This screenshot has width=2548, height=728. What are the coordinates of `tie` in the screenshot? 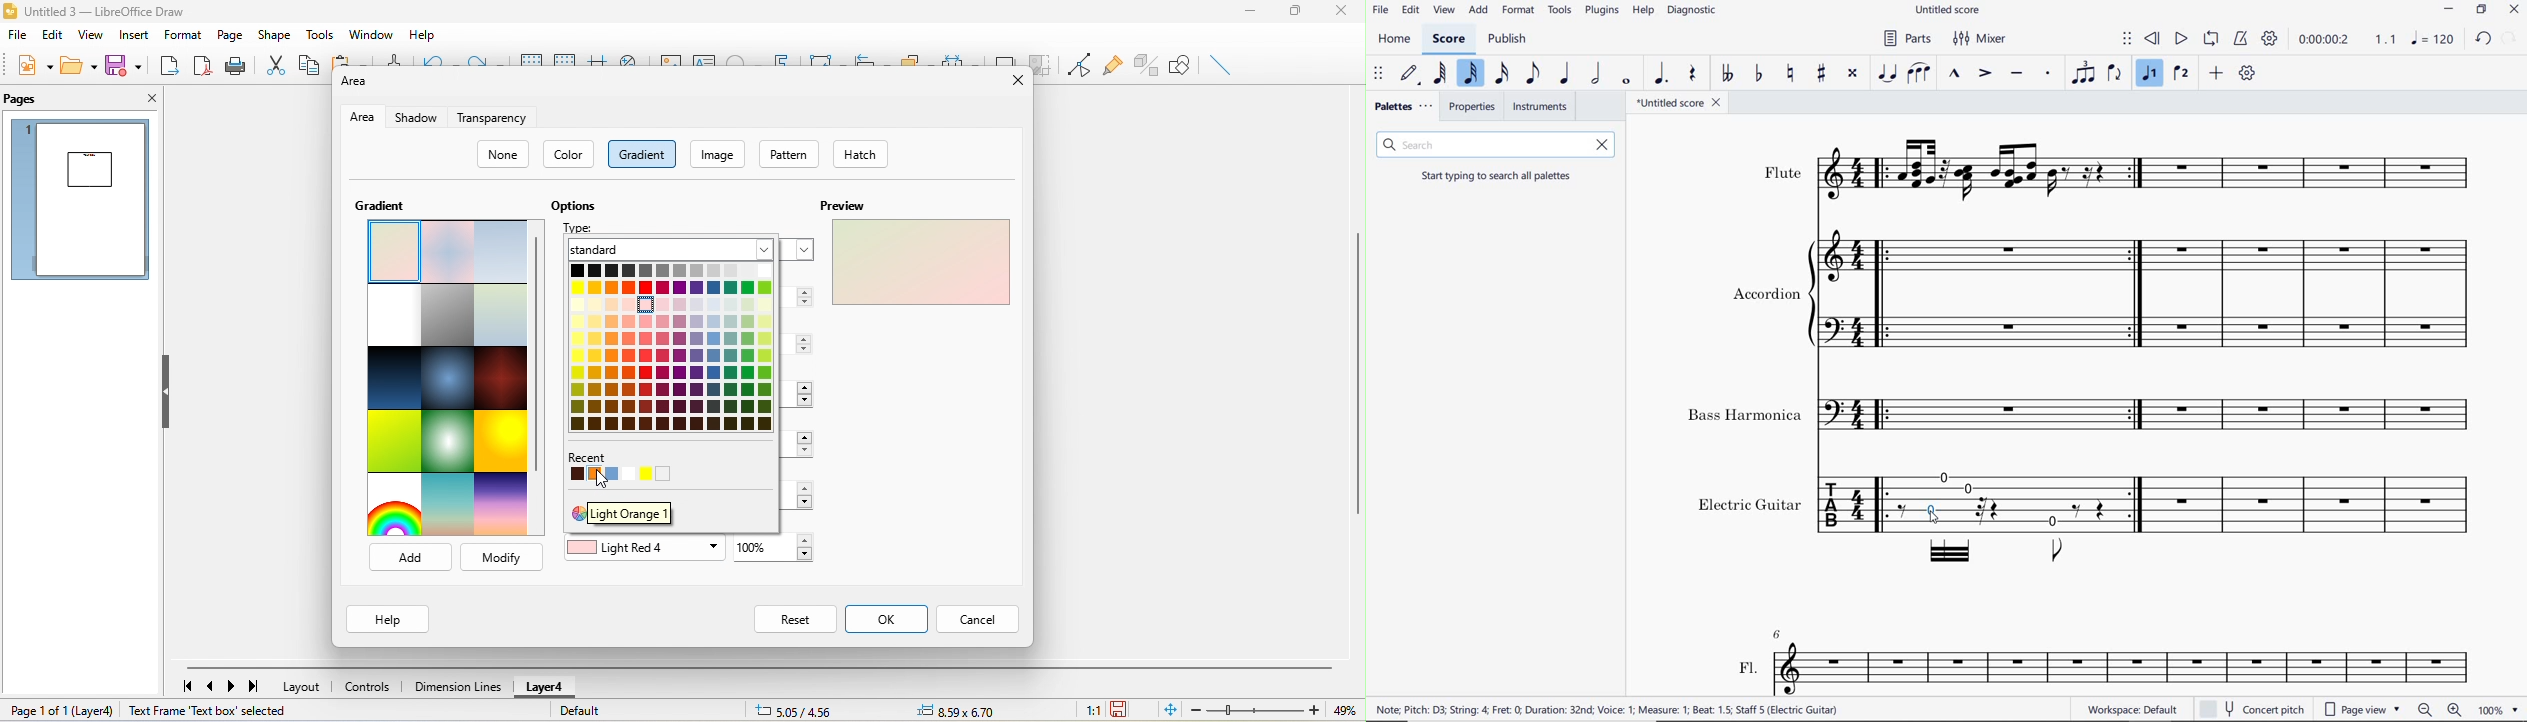 It's located at (1889, 72).